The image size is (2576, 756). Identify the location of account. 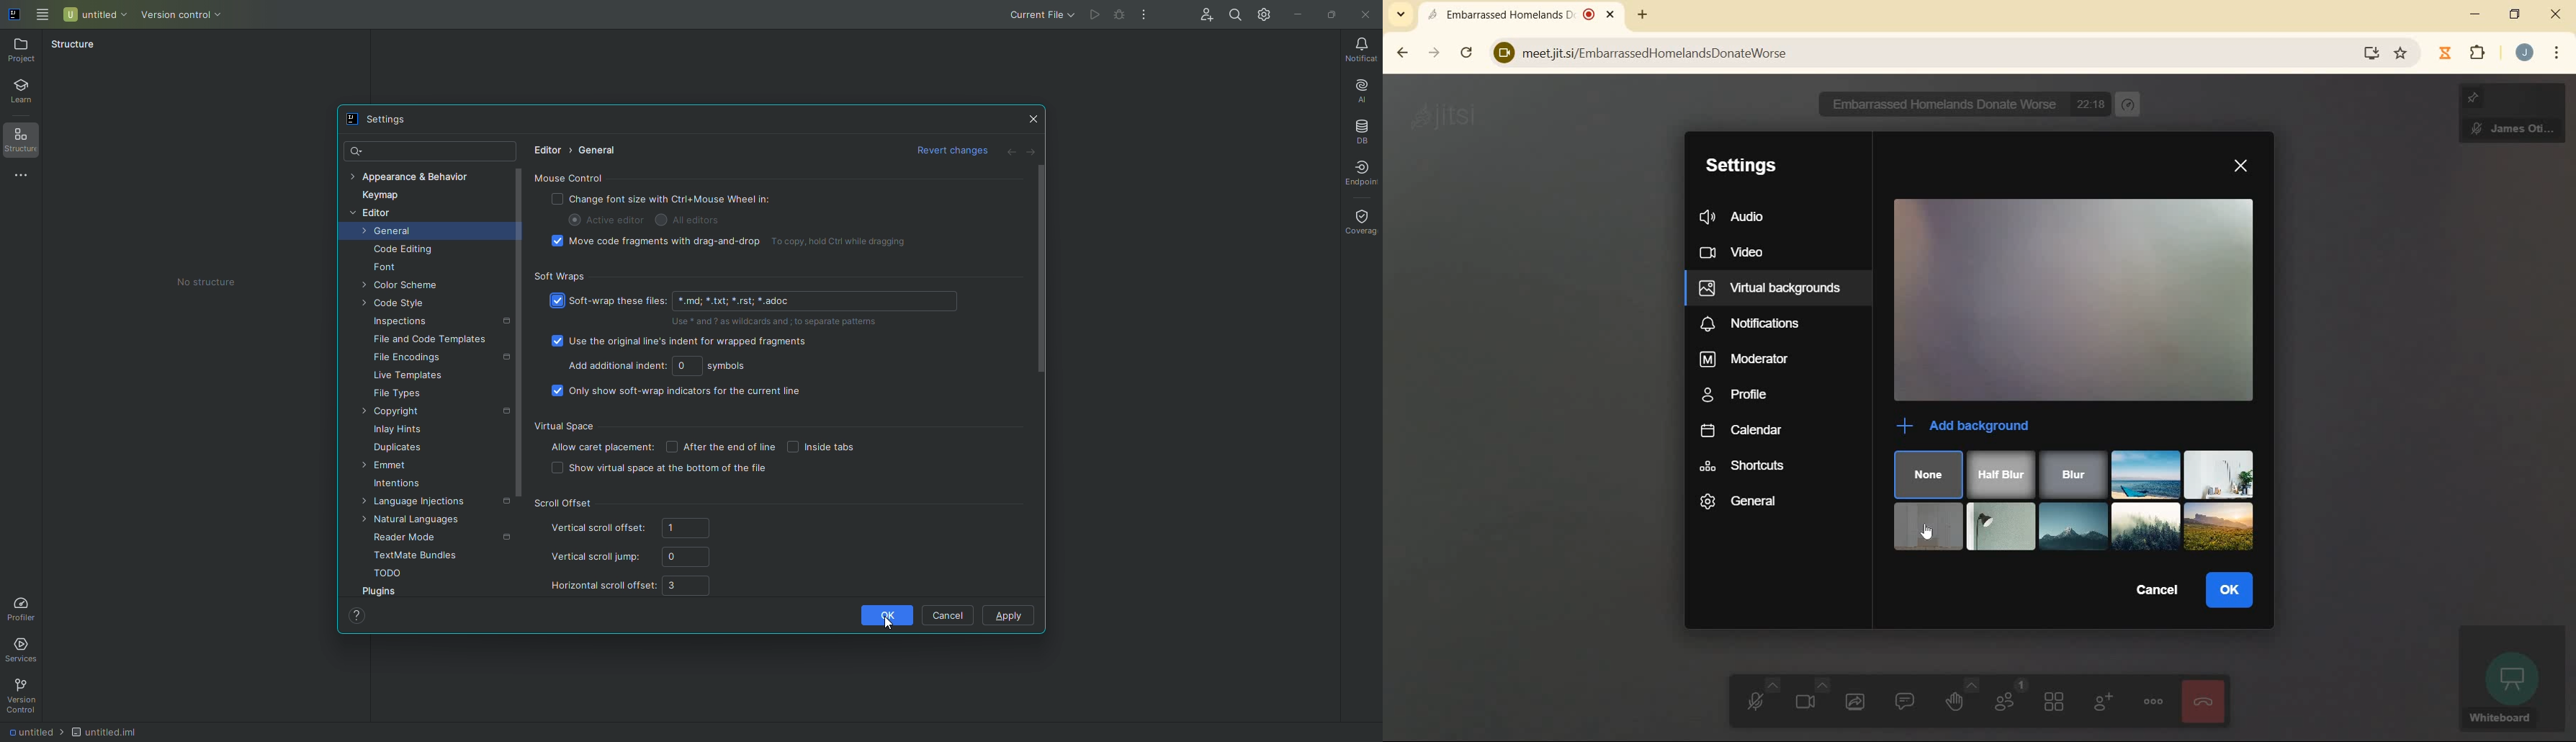
(2524, 52).